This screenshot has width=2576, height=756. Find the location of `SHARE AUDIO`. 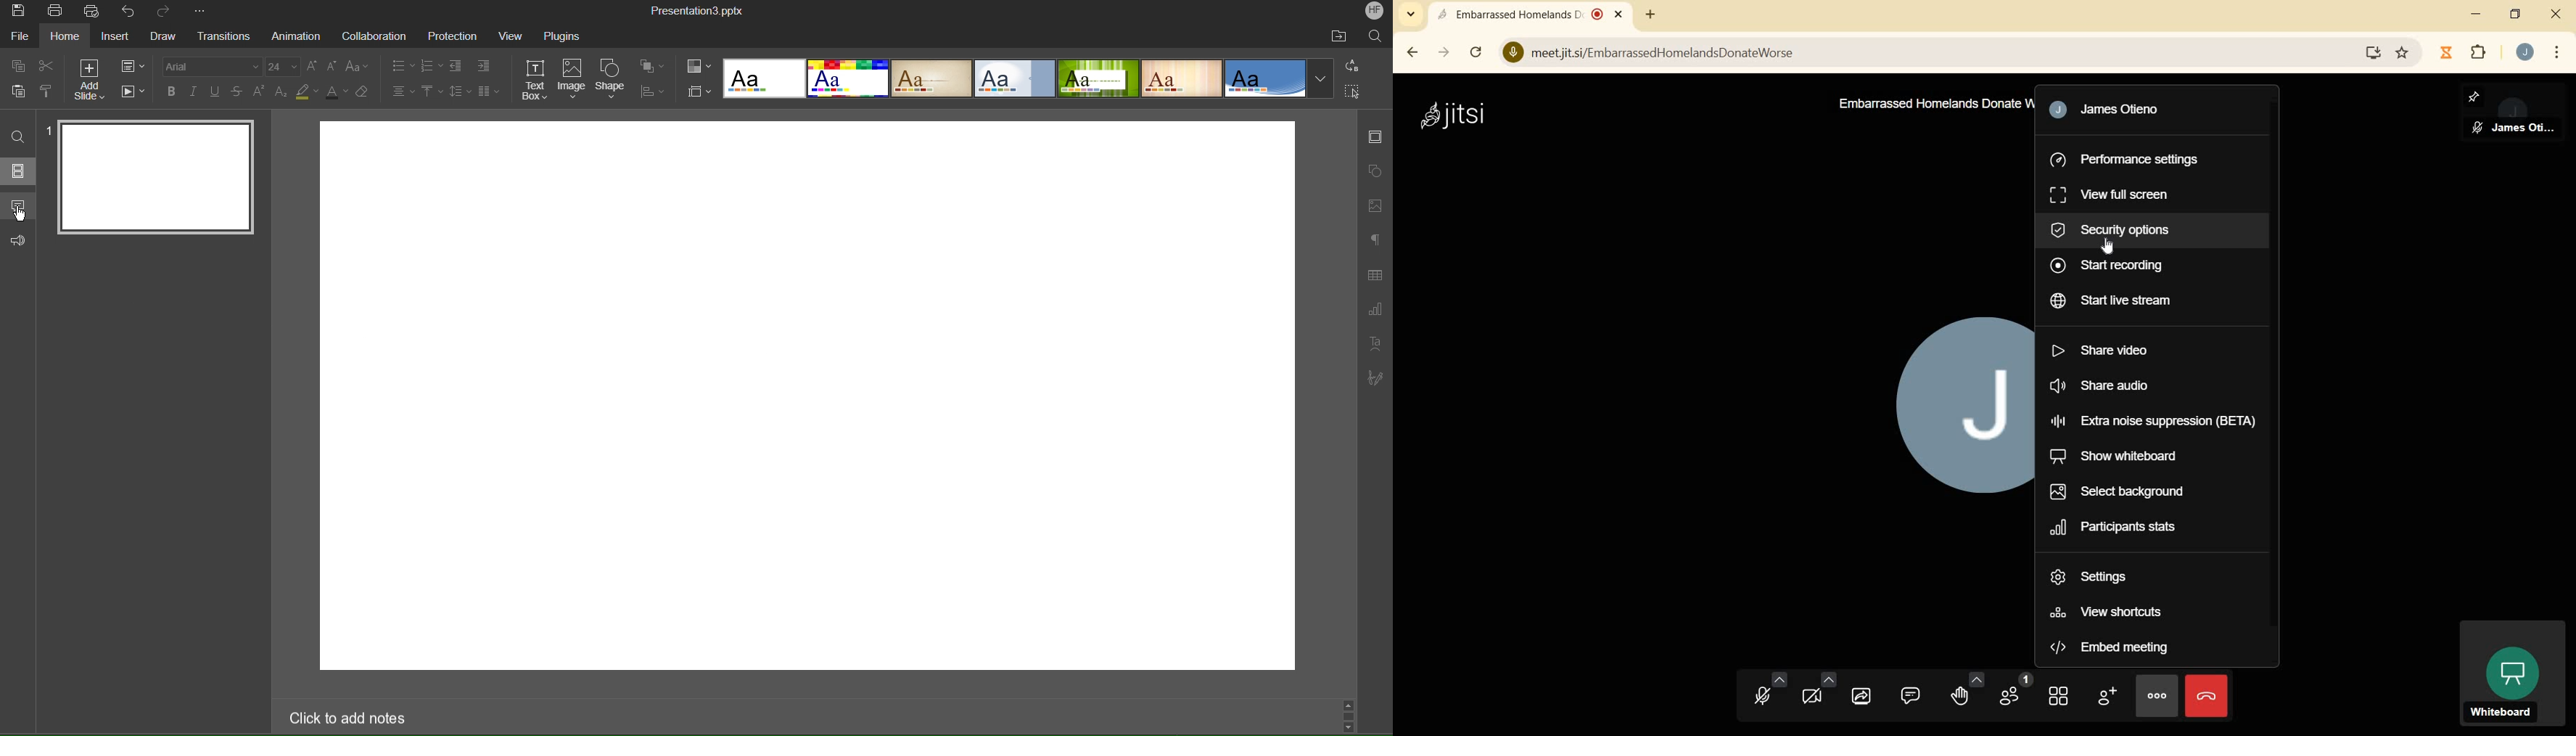

SHARE AUDIO is located at coordinates (2117, 387).